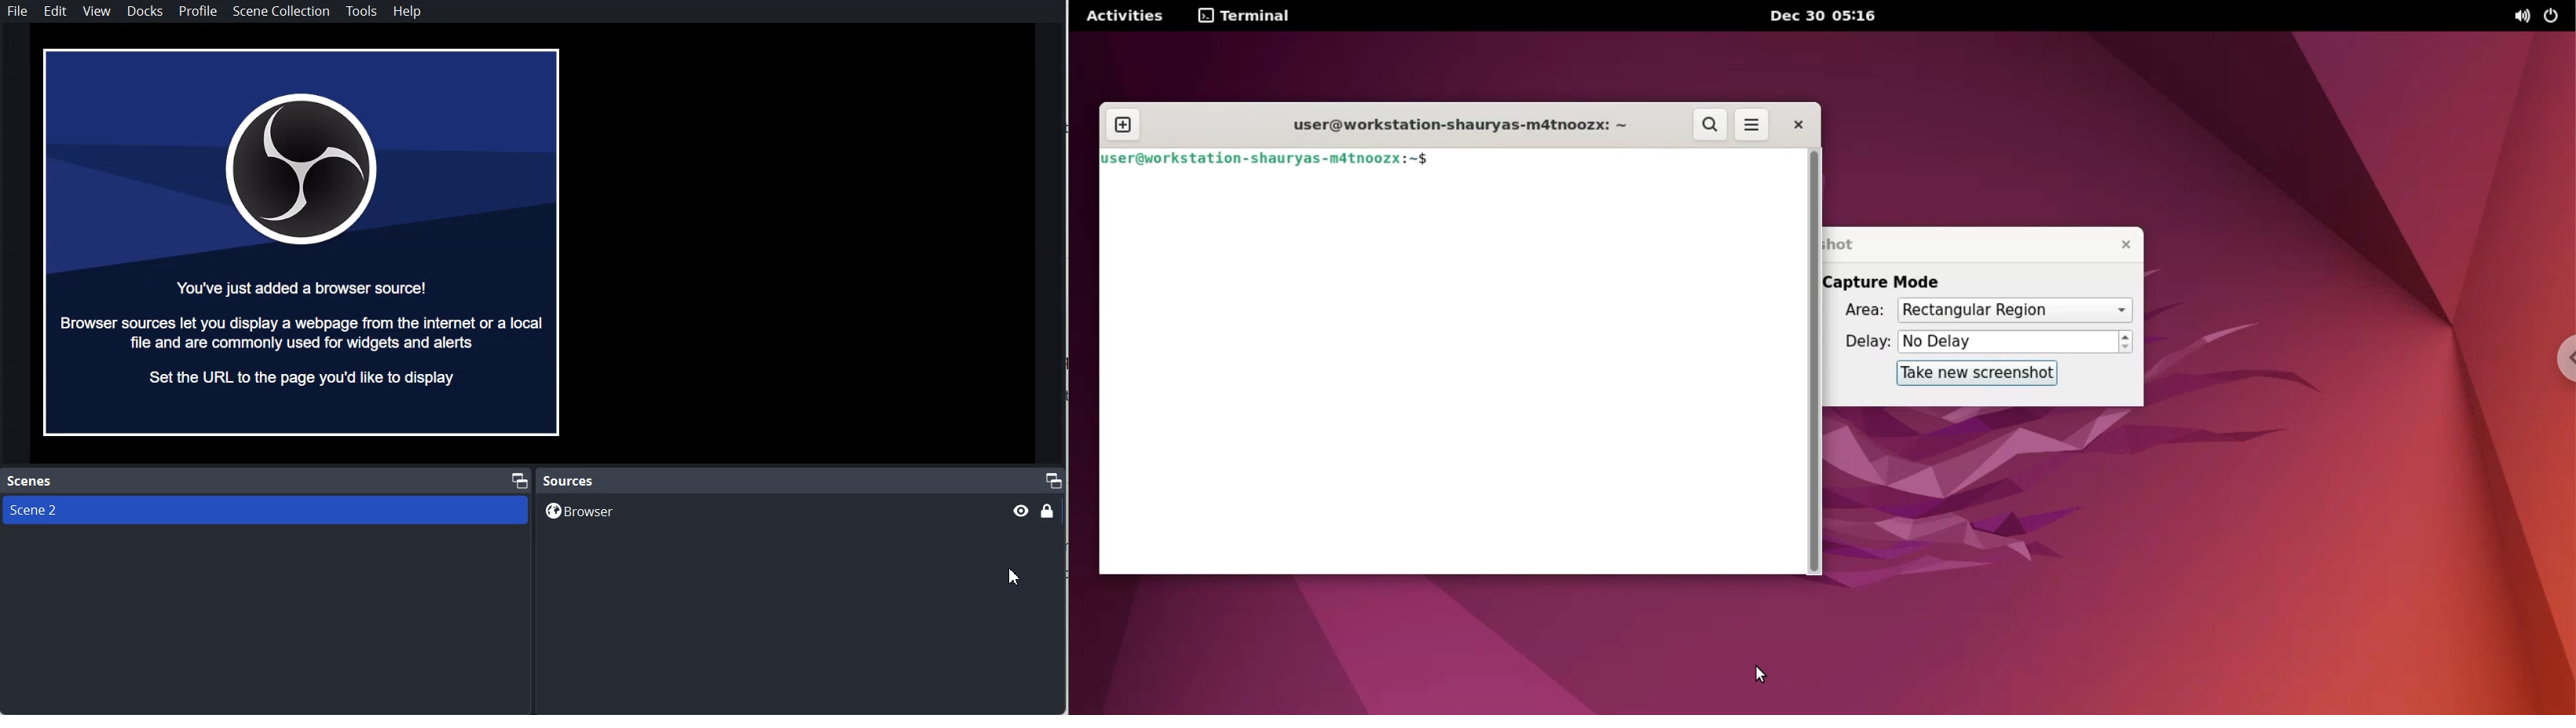 This screenshot has height=728, width=2576. Describe the element at coordinates (1013, 577) in the screenshot. I see `Cursor` at that location.